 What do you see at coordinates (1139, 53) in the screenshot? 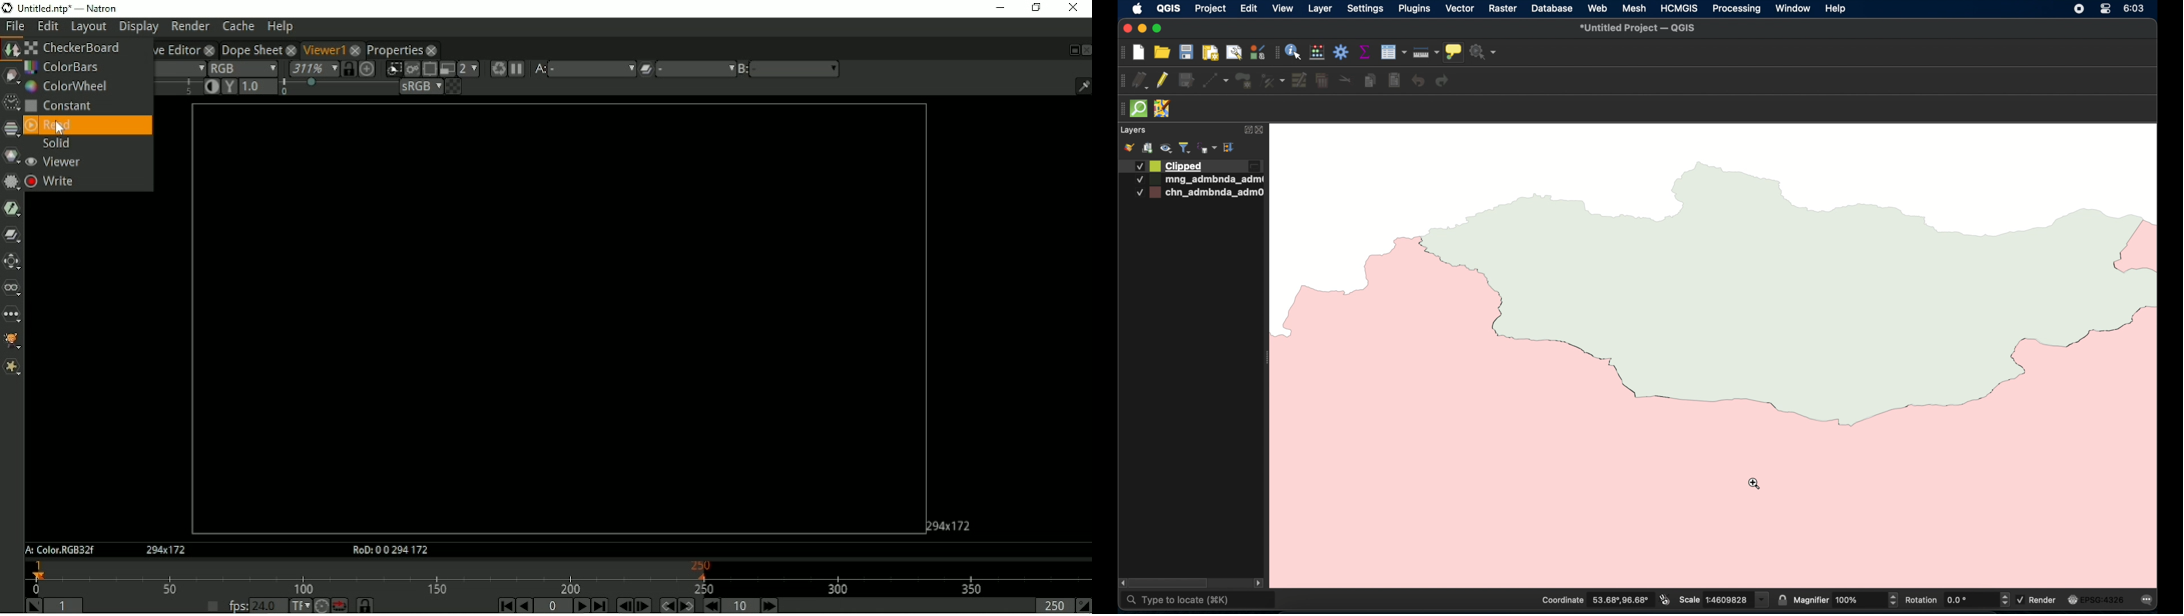
I see `new project` at bounding box center [1139, 53].